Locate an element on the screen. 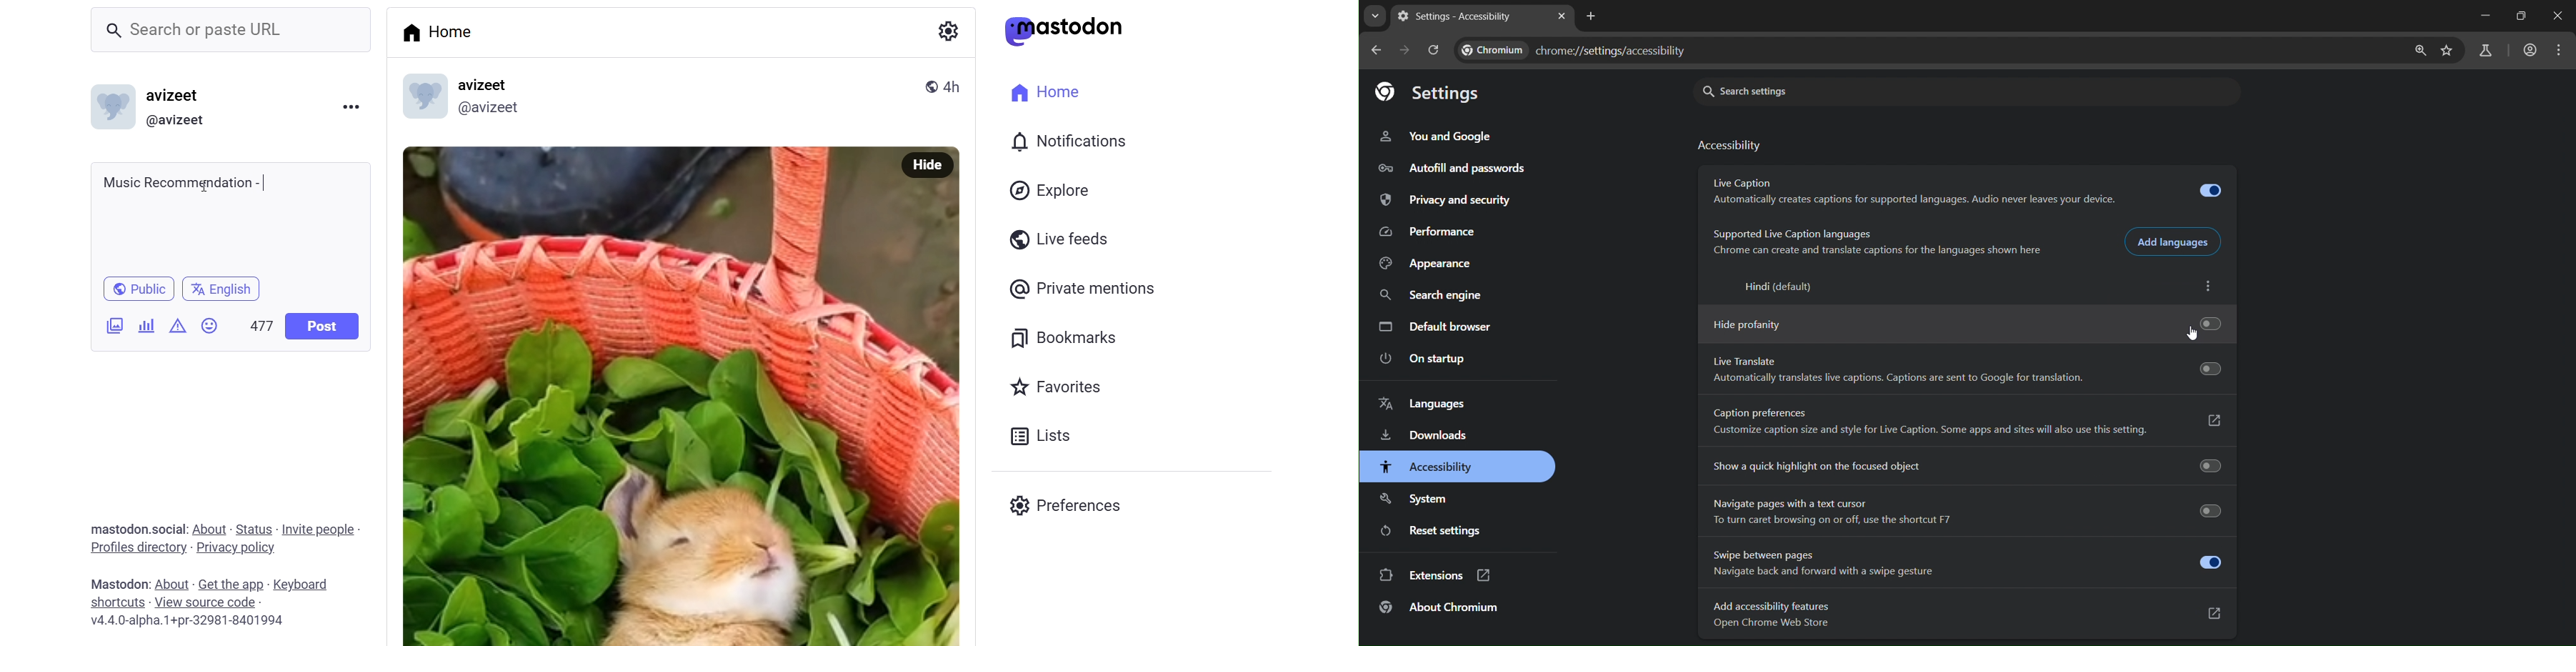 The image size is (2576, 672). reload pages is located at coordinates (1435, 52).